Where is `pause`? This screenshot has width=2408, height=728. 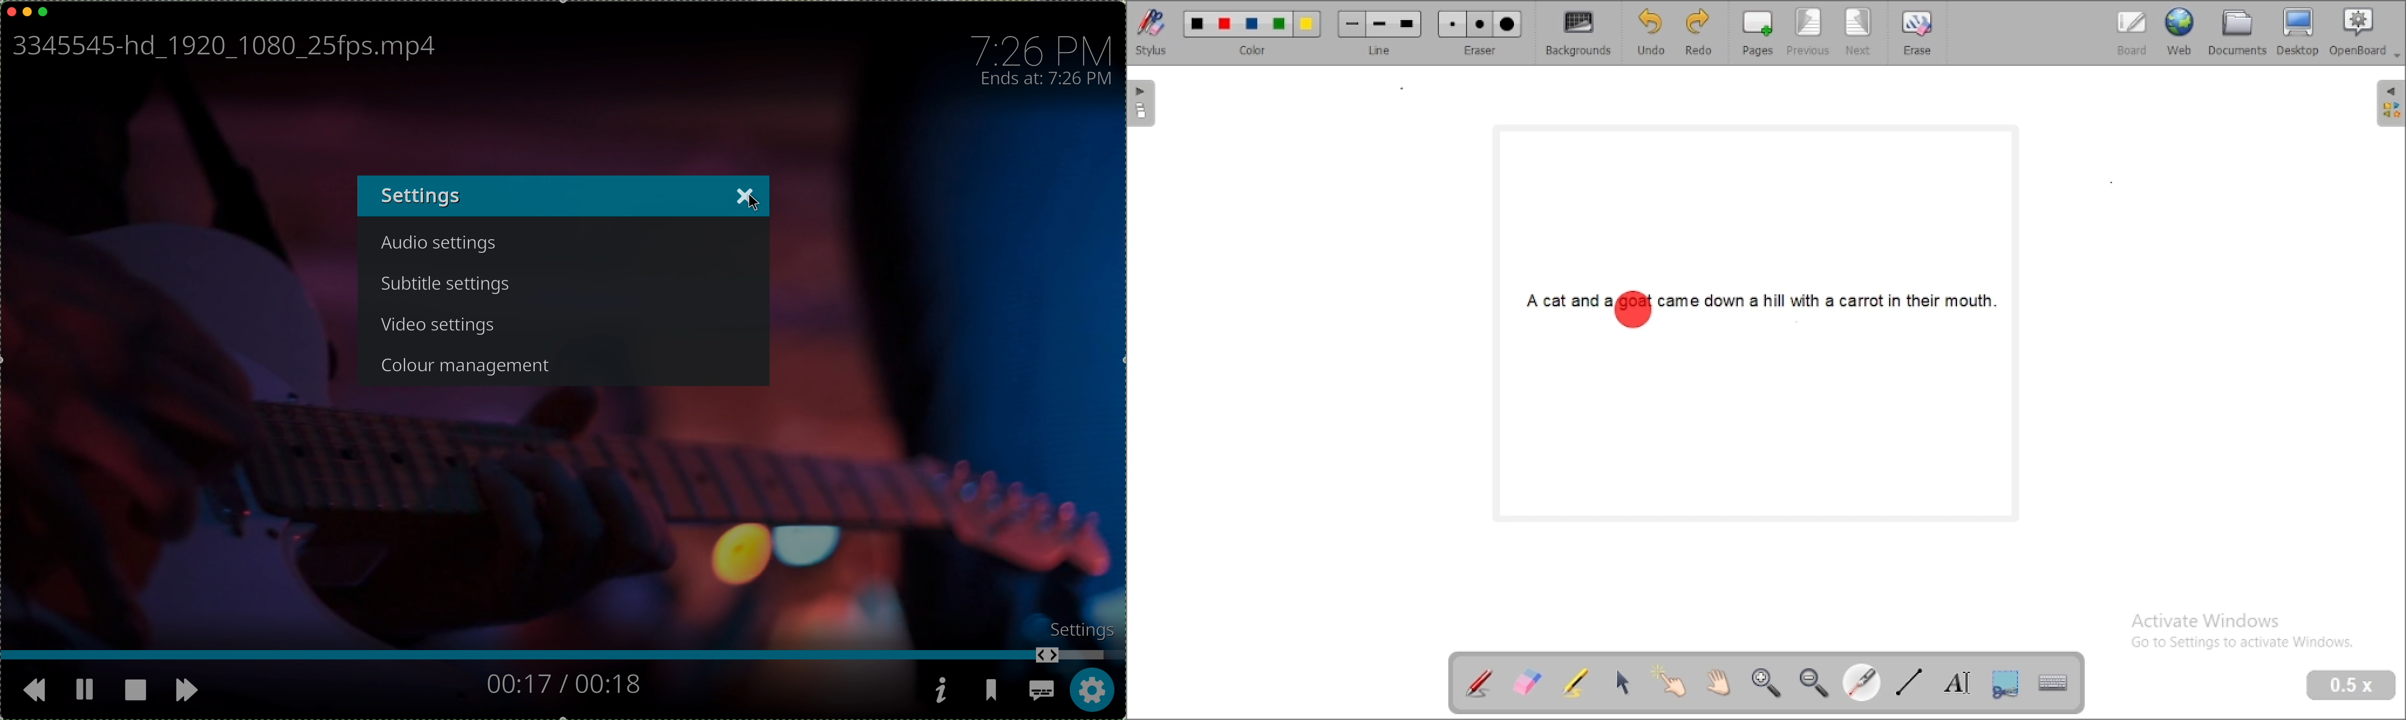
pause is located at coordinates (84, 688).